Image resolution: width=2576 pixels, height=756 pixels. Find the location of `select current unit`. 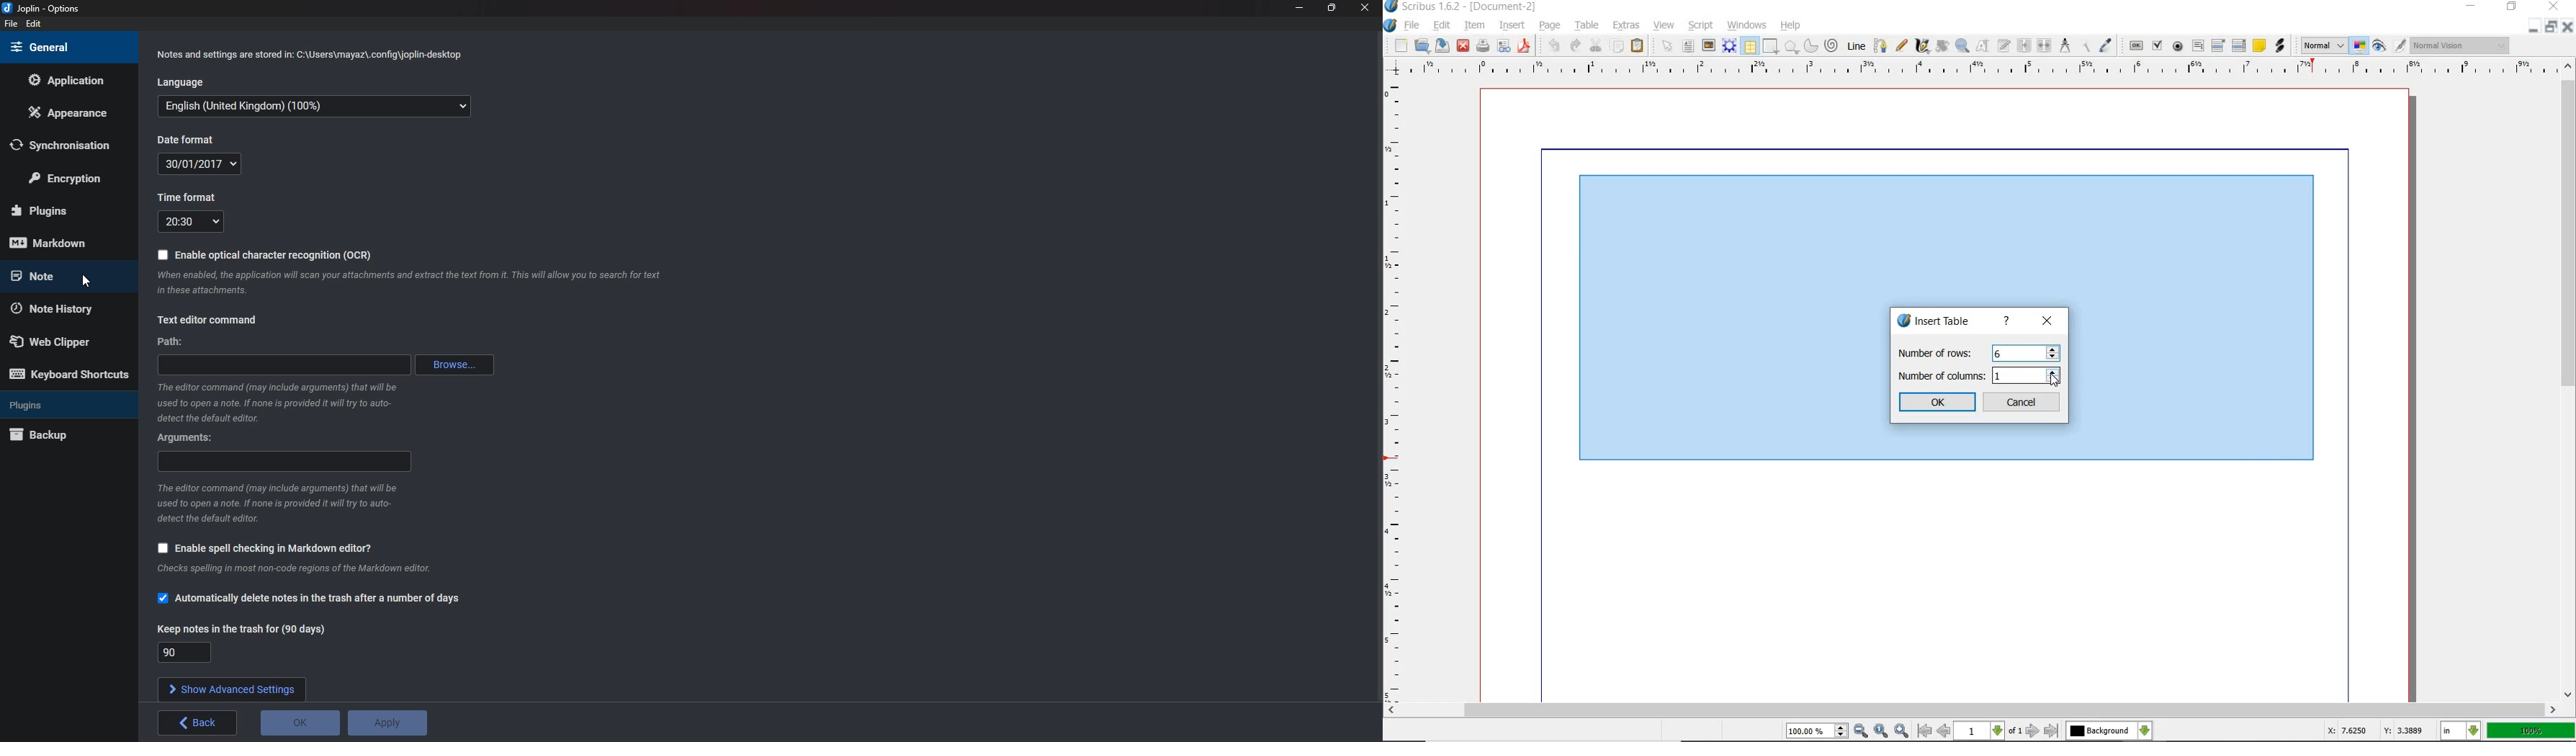

select current unit is located at coordinates (2463, 732).